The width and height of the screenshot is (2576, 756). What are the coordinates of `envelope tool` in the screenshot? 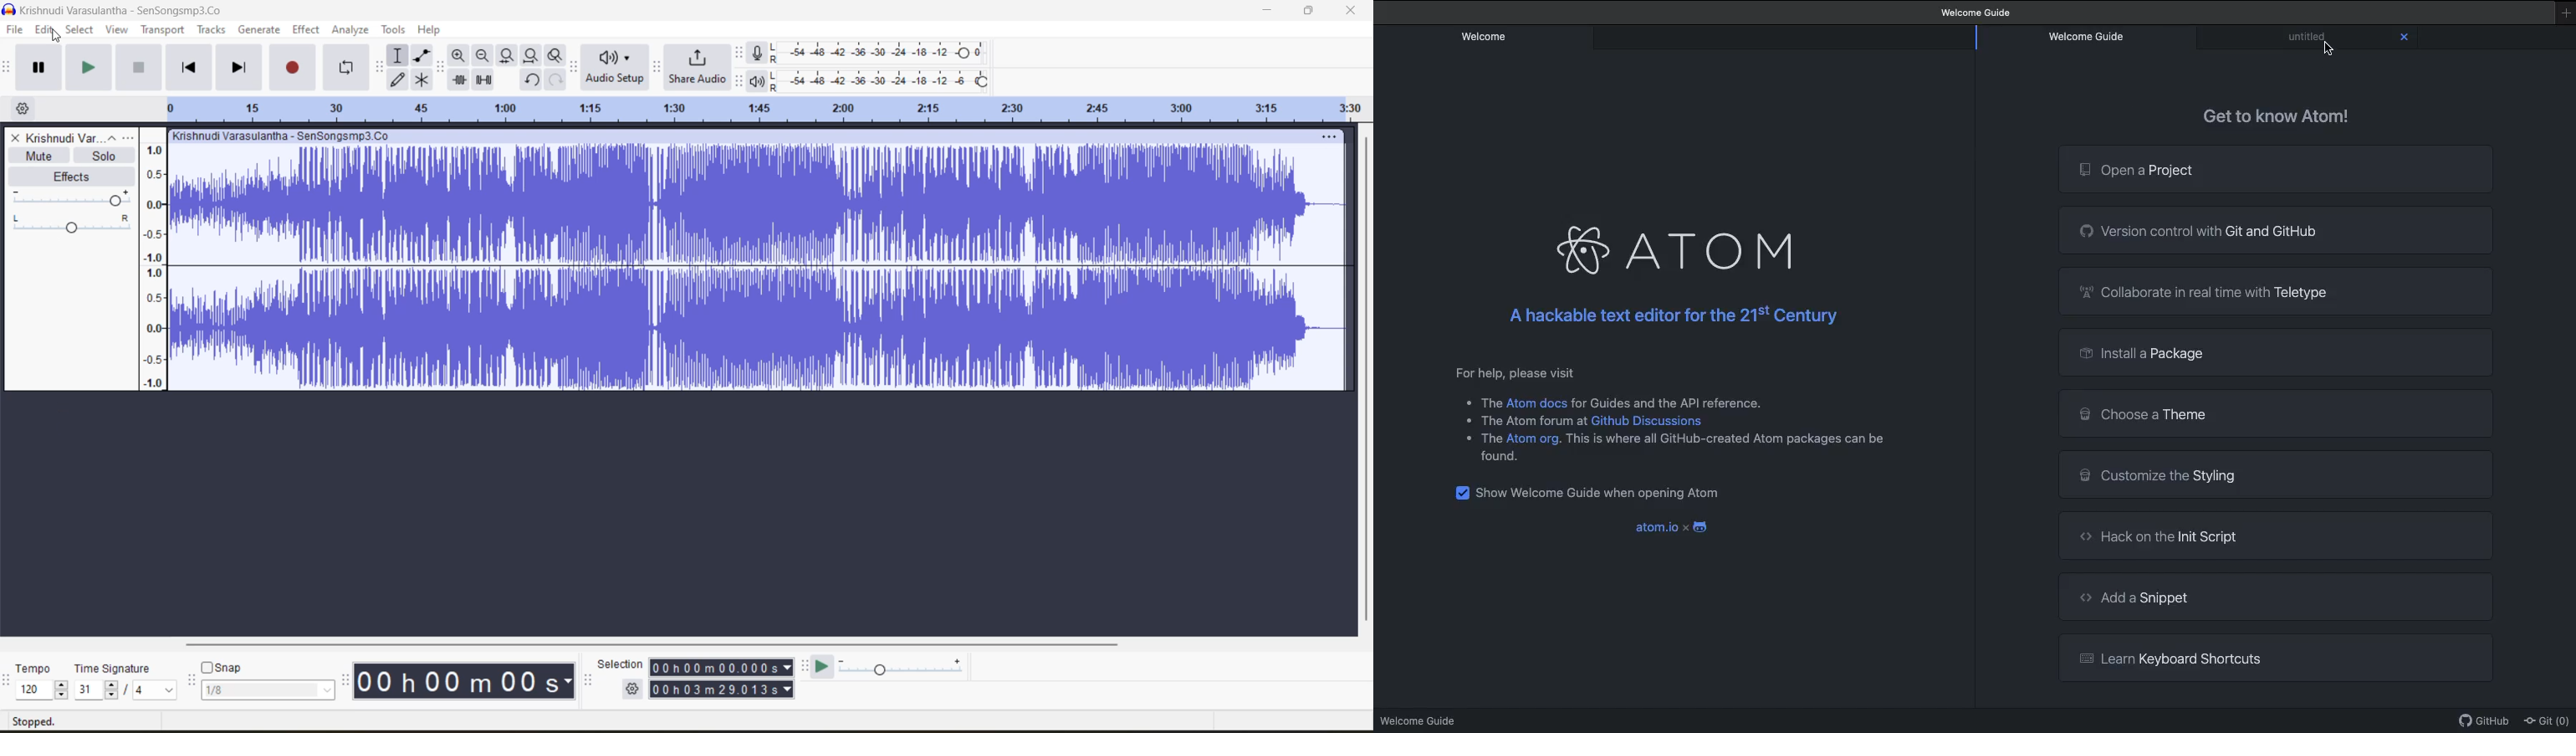 It's located at (423, 56).